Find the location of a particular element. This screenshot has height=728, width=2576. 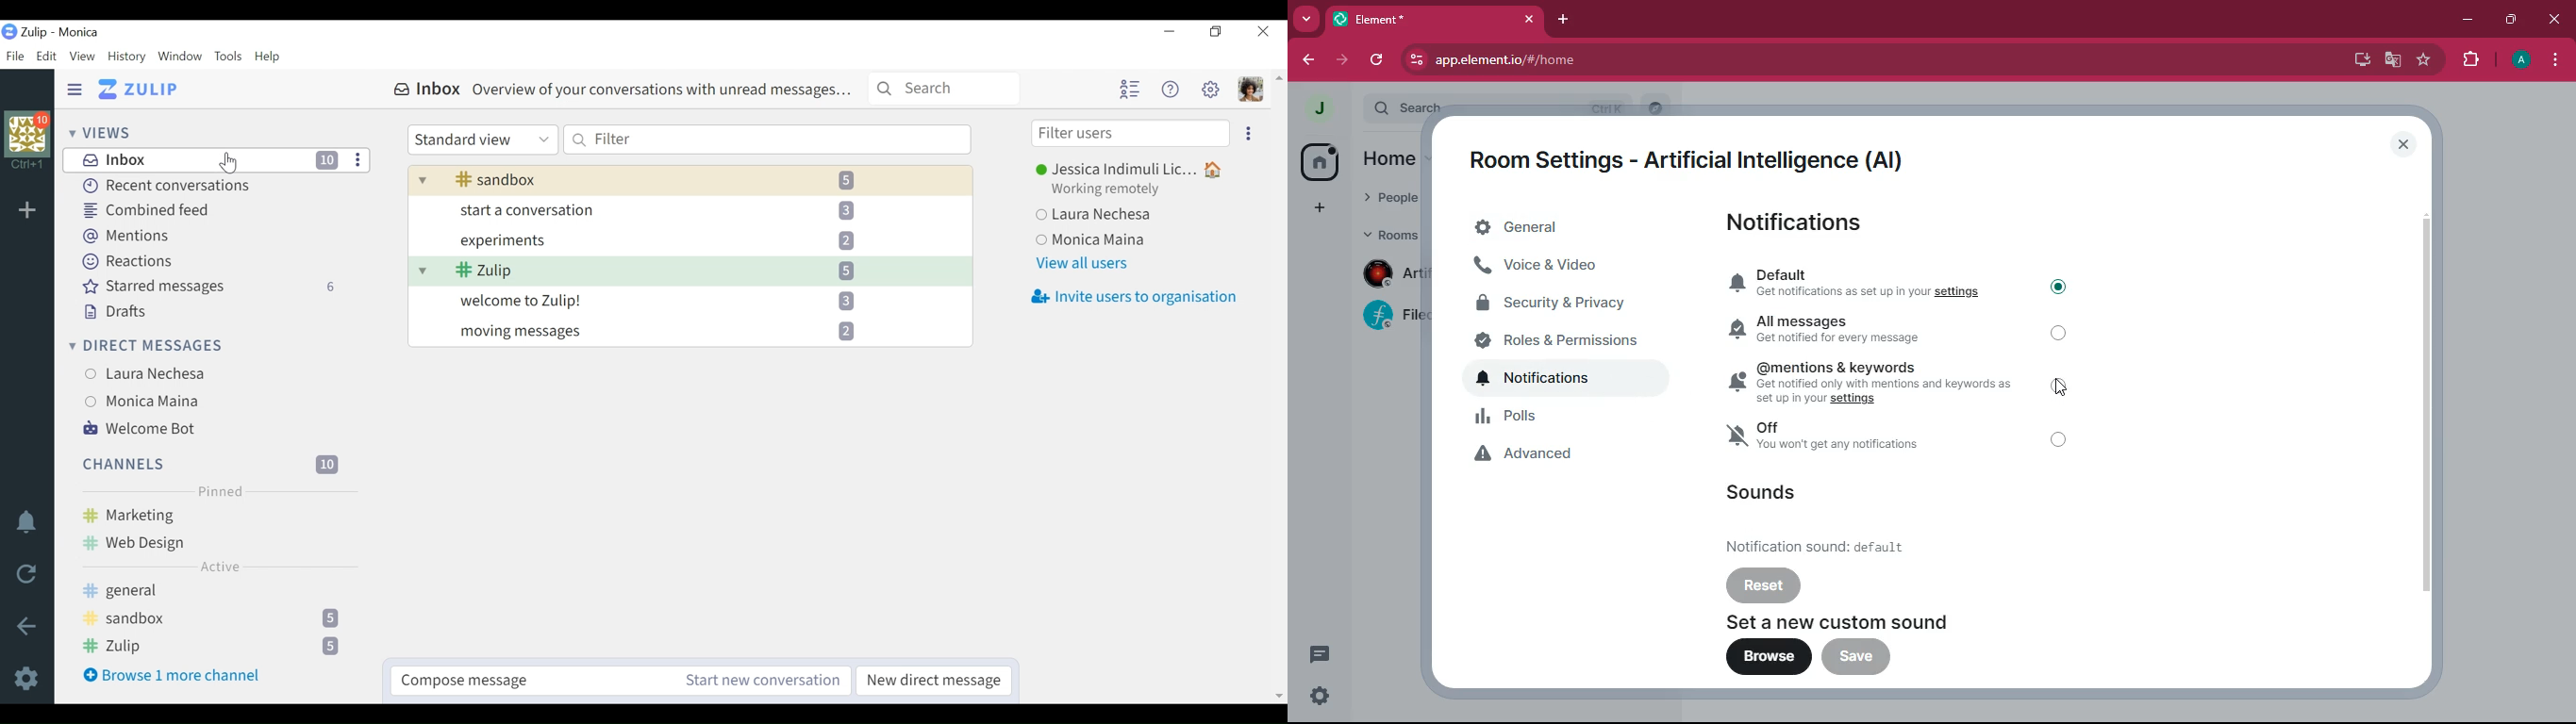

User is located at coordinates (142, 402).